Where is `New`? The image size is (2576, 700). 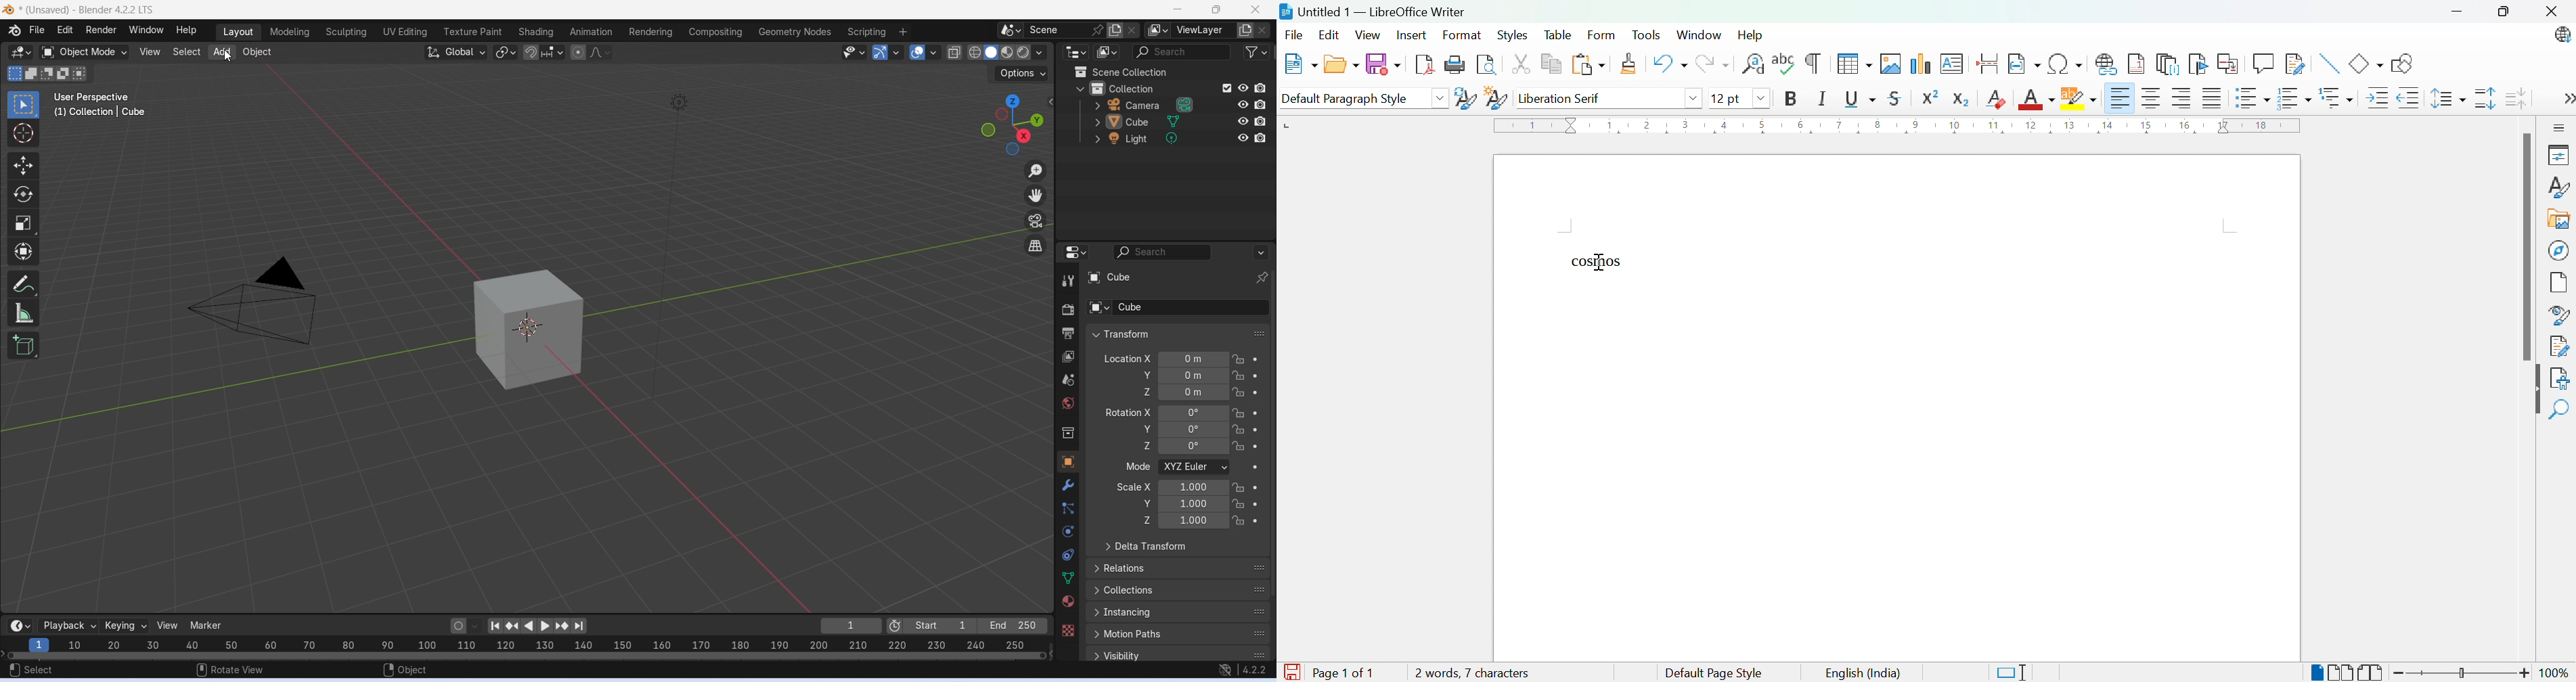 New is located at coordinates (1303, 63).